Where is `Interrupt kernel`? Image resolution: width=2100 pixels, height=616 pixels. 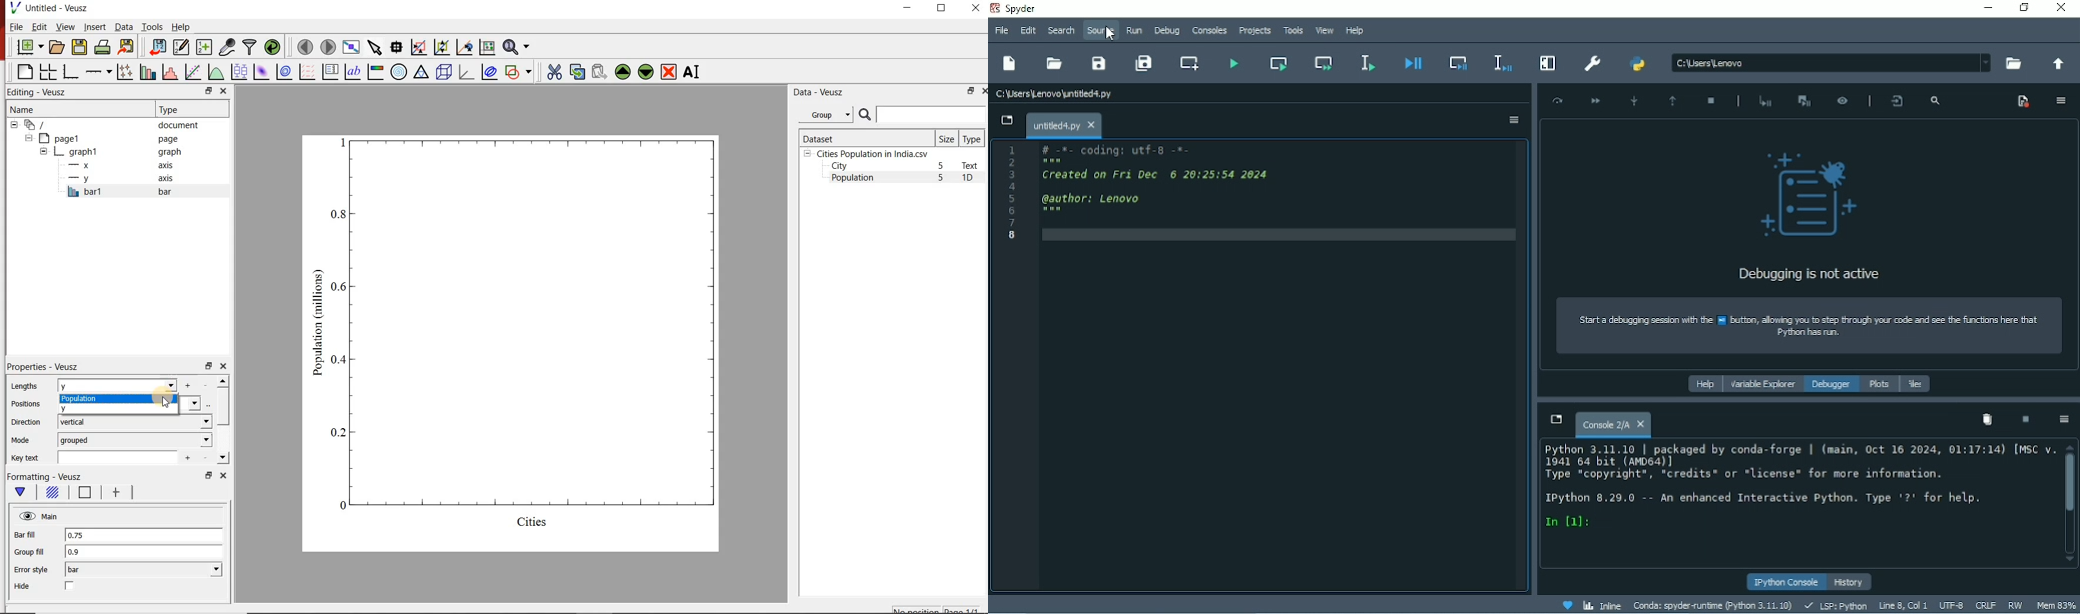
Interrupt kernel is located at coordinates (2023, 420).